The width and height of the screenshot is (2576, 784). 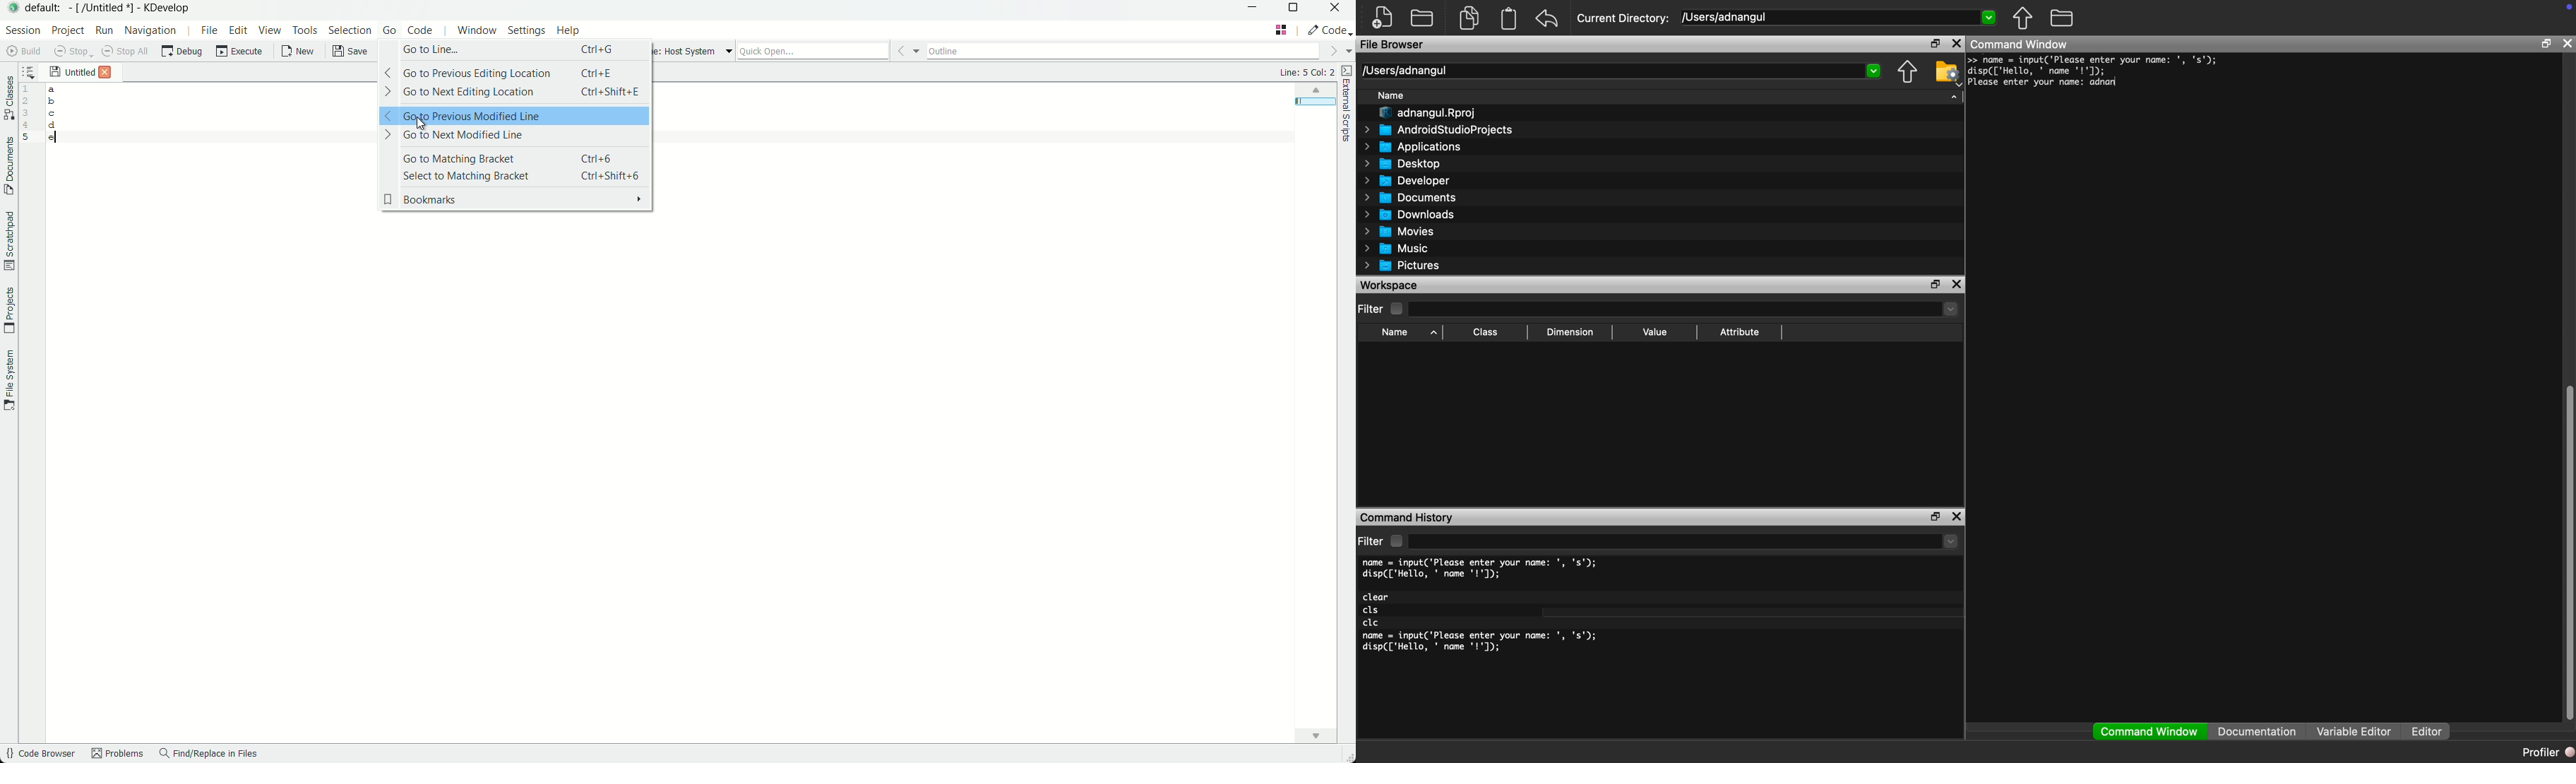 I want to click on outline, so click(x=1137, y=52).